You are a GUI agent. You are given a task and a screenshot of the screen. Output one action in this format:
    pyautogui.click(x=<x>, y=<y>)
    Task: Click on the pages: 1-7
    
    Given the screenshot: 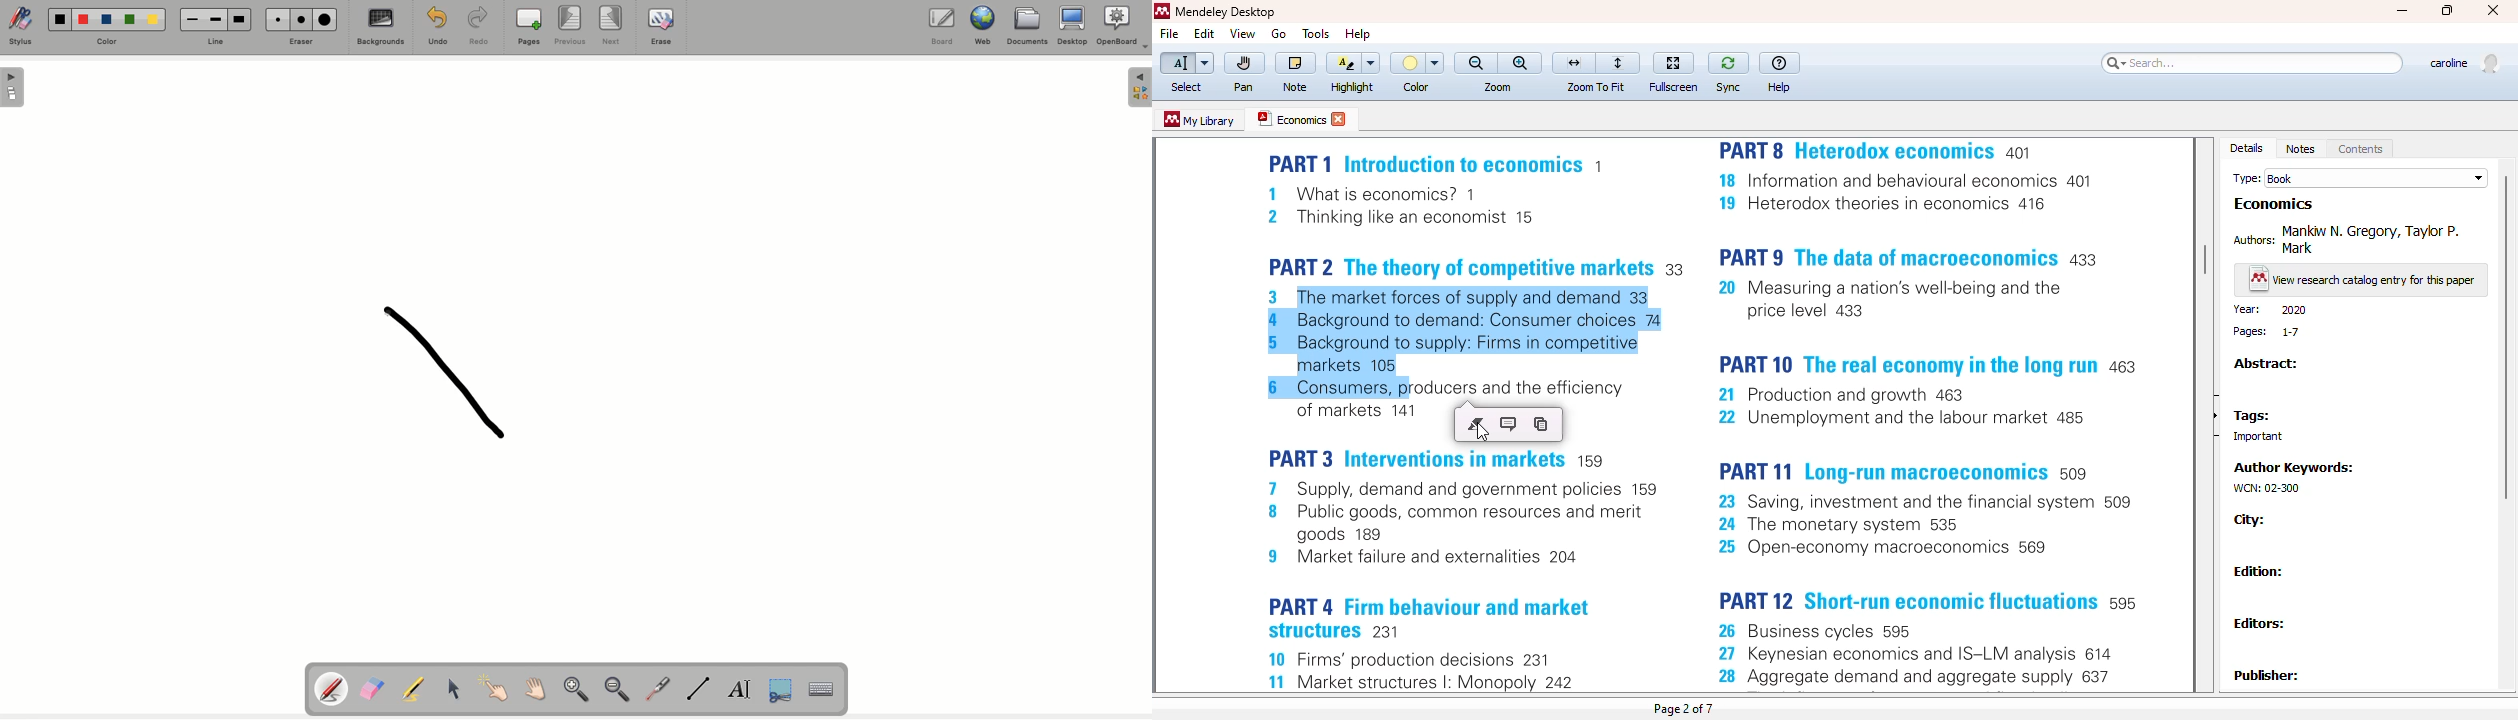 What is the action you would take?
    pyautogui.click(x=2268, y=332)
    